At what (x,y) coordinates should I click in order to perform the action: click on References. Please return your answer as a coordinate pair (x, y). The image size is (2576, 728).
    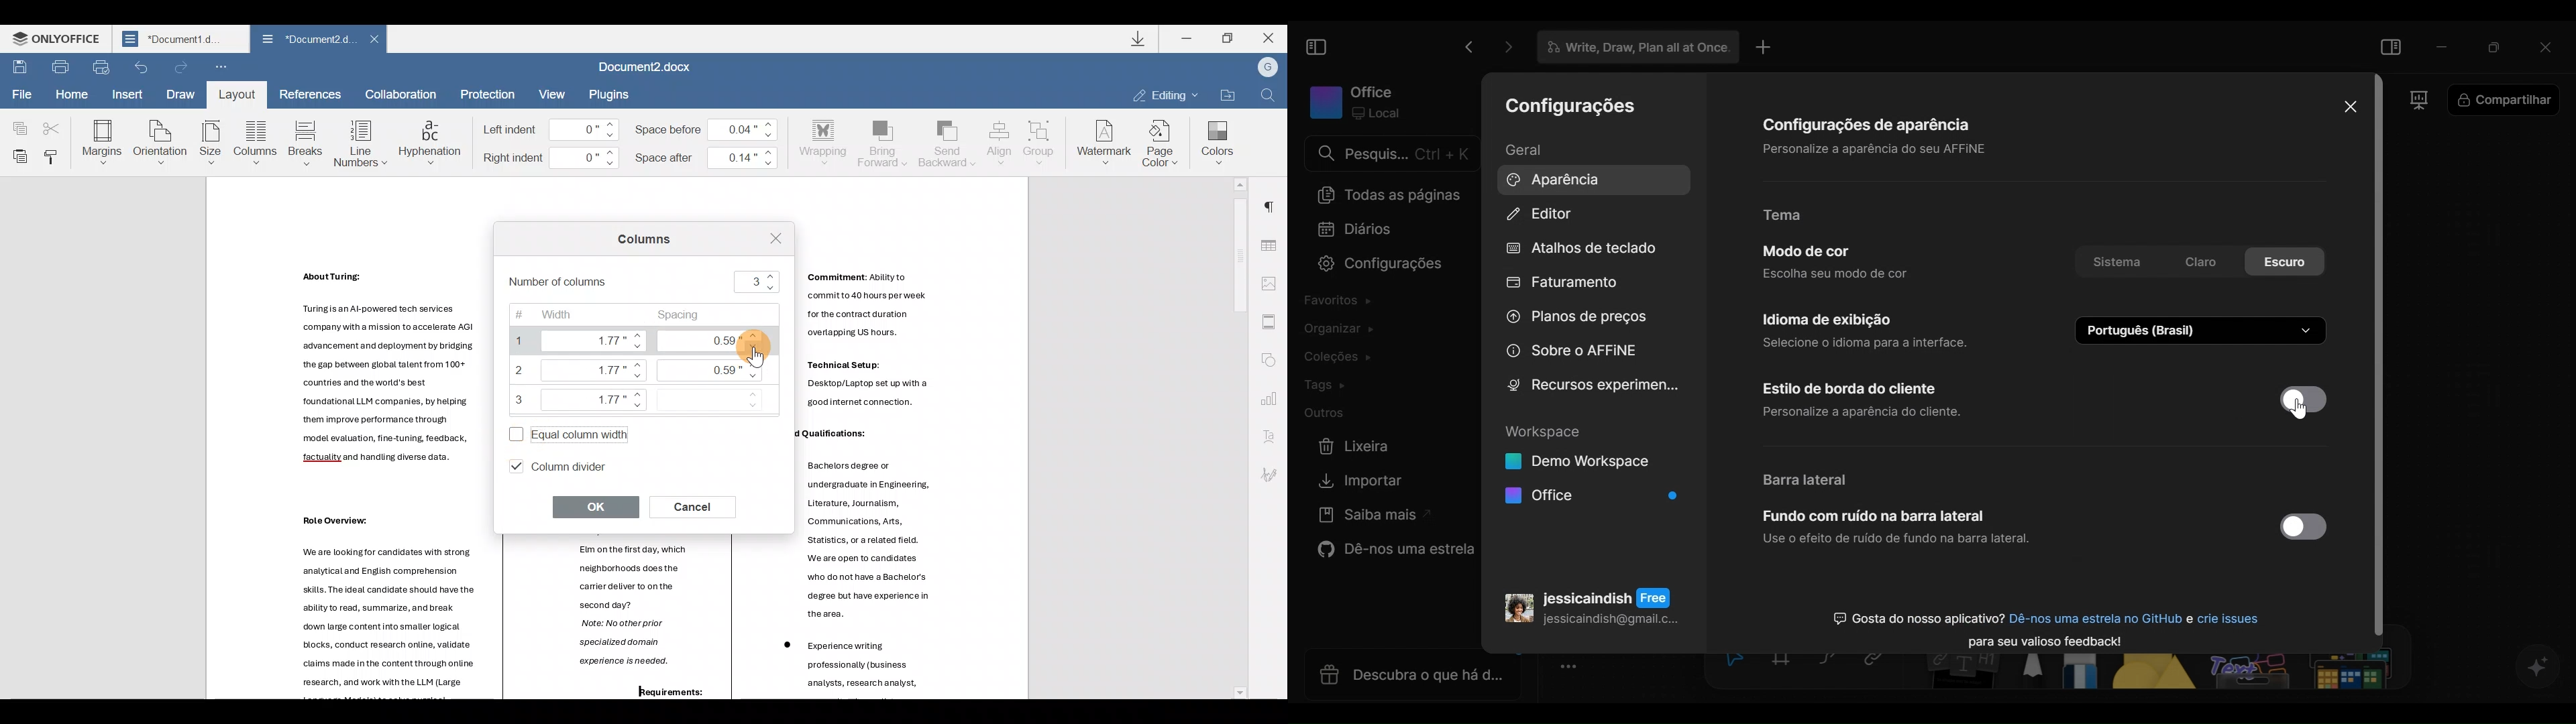
    Looking at the image, I should click on (311, 94).